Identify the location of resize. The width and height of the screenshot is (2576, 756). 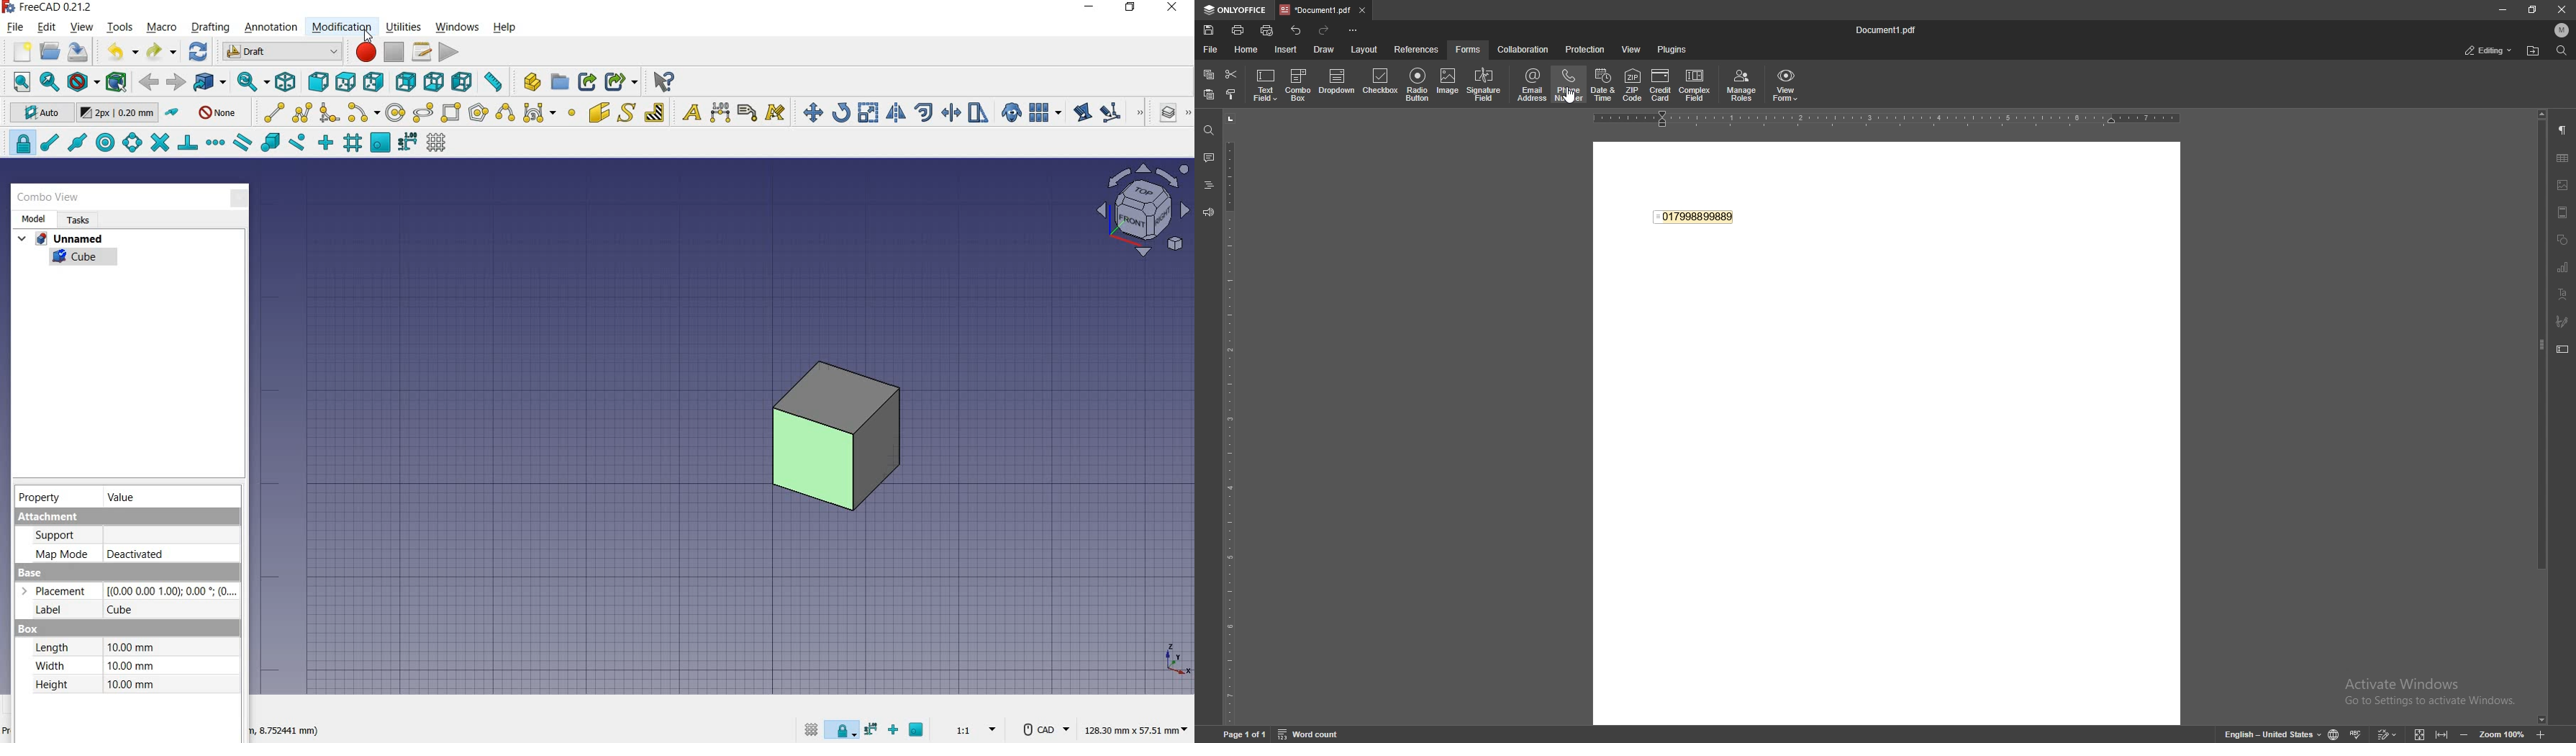
(2534, 10).